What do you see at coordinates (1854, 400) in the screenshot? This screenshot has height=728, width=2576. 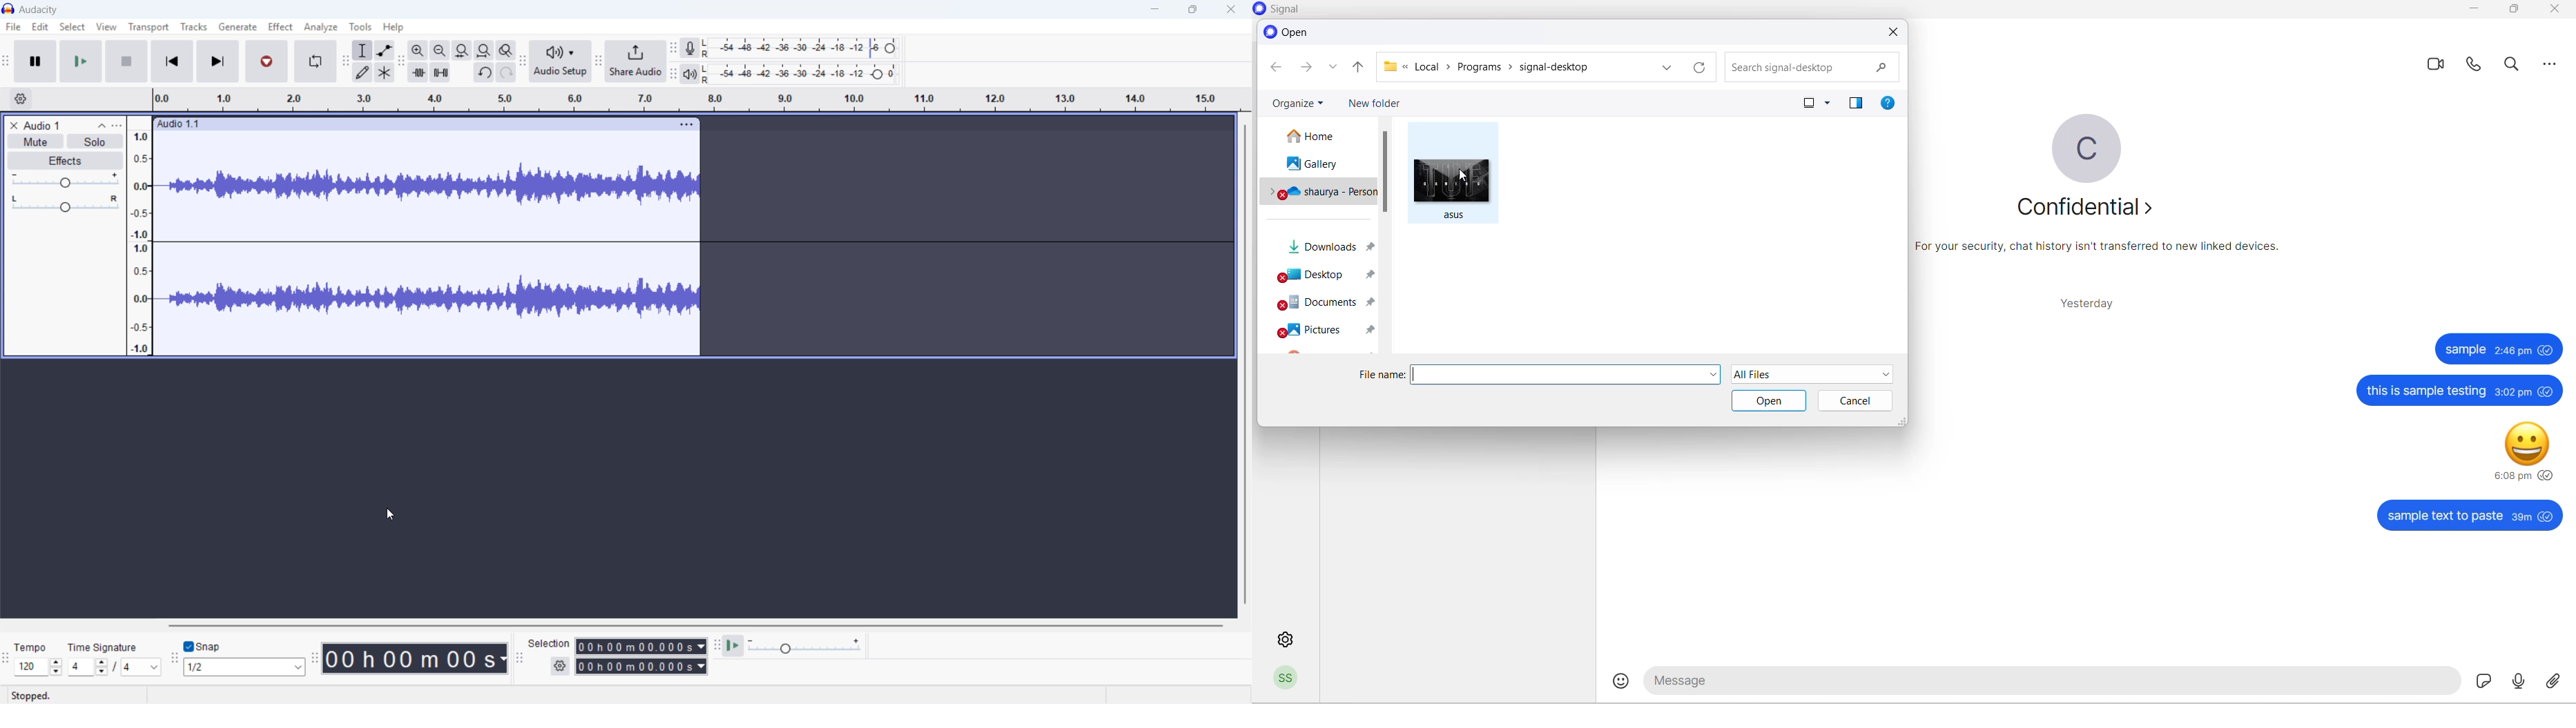 I see `cancel` at bounding box center [1854, 400].